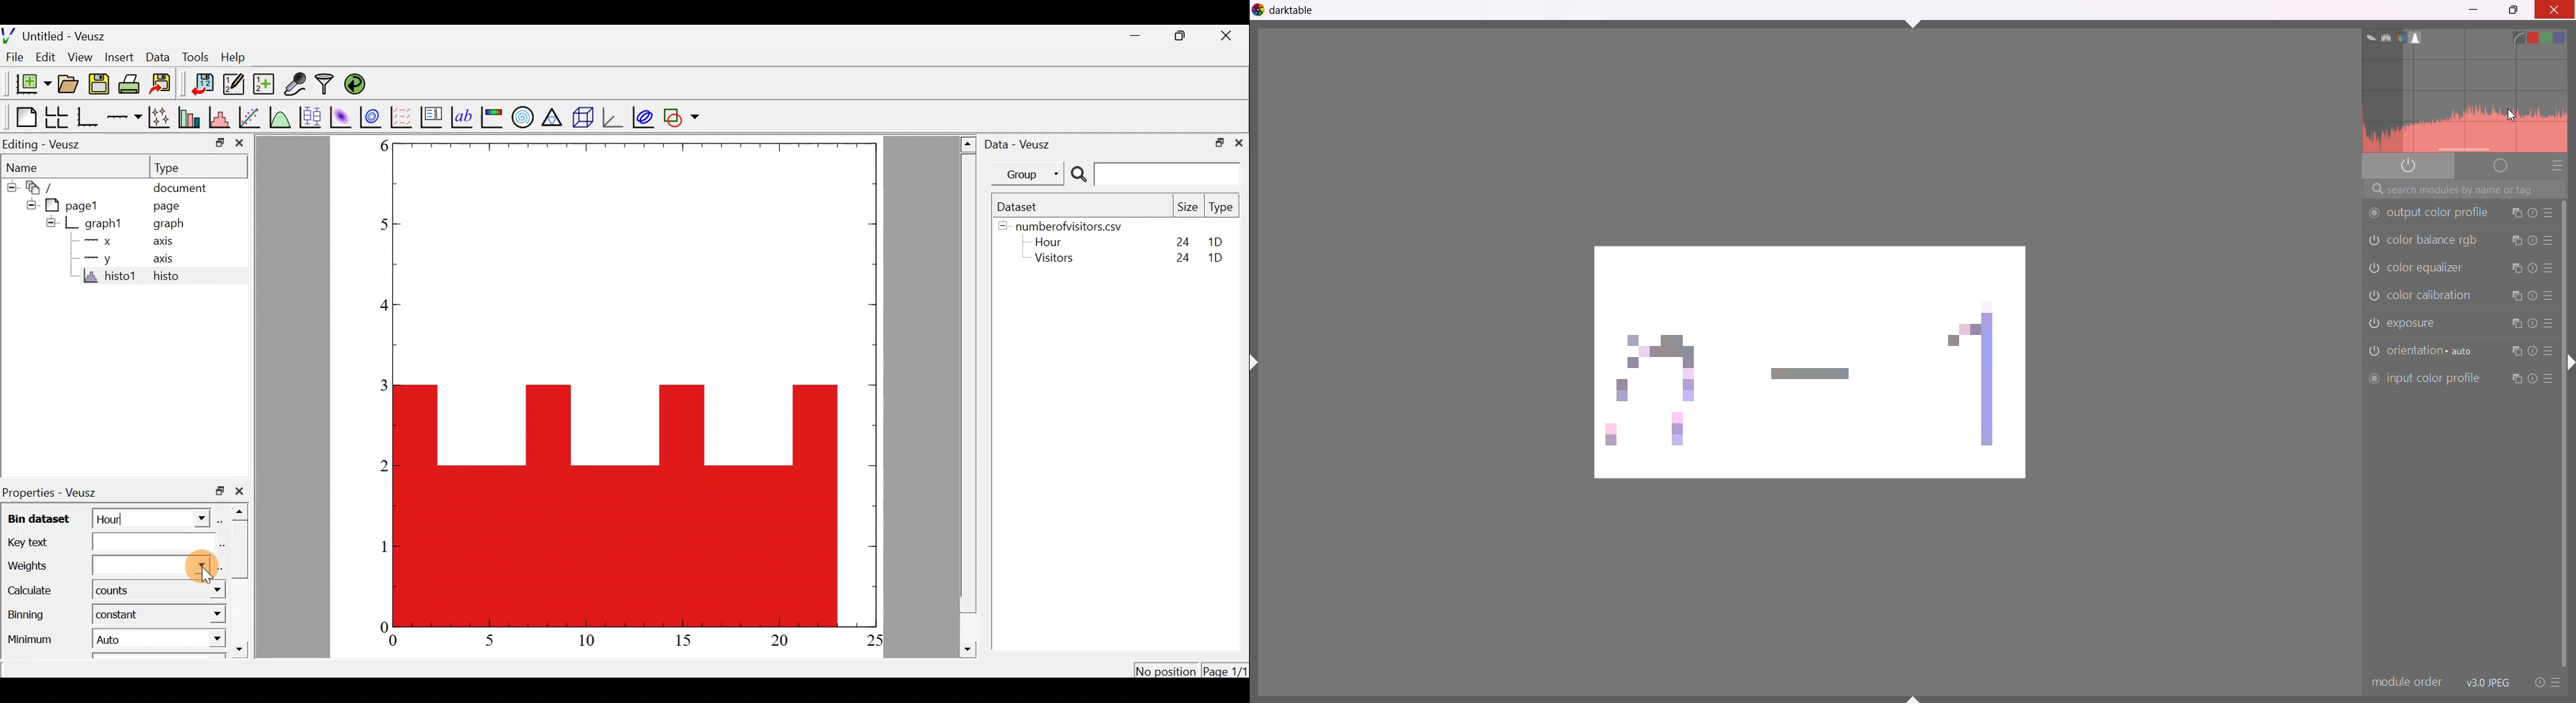  Describe the element at coordinates (2519, 37) in the screenshot. I see `linear` at that location.